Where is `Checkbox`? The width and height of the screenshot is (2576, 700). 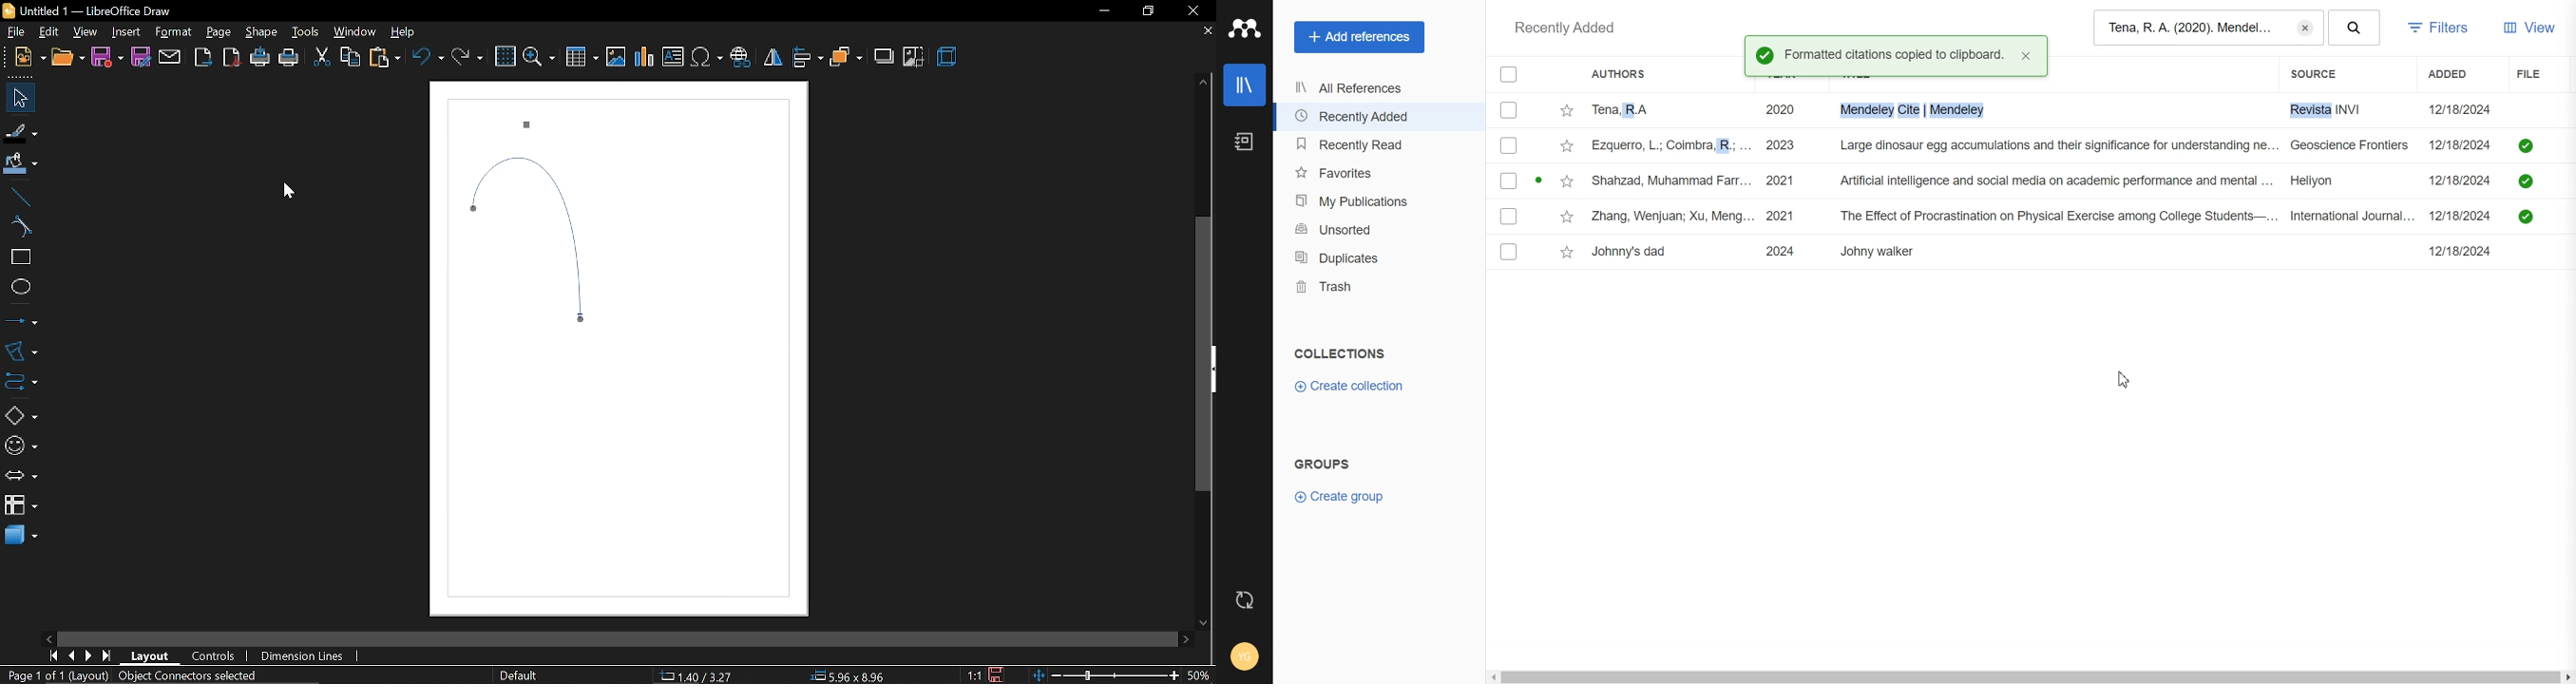
Checkbox is located at coordinates (1509, 74).